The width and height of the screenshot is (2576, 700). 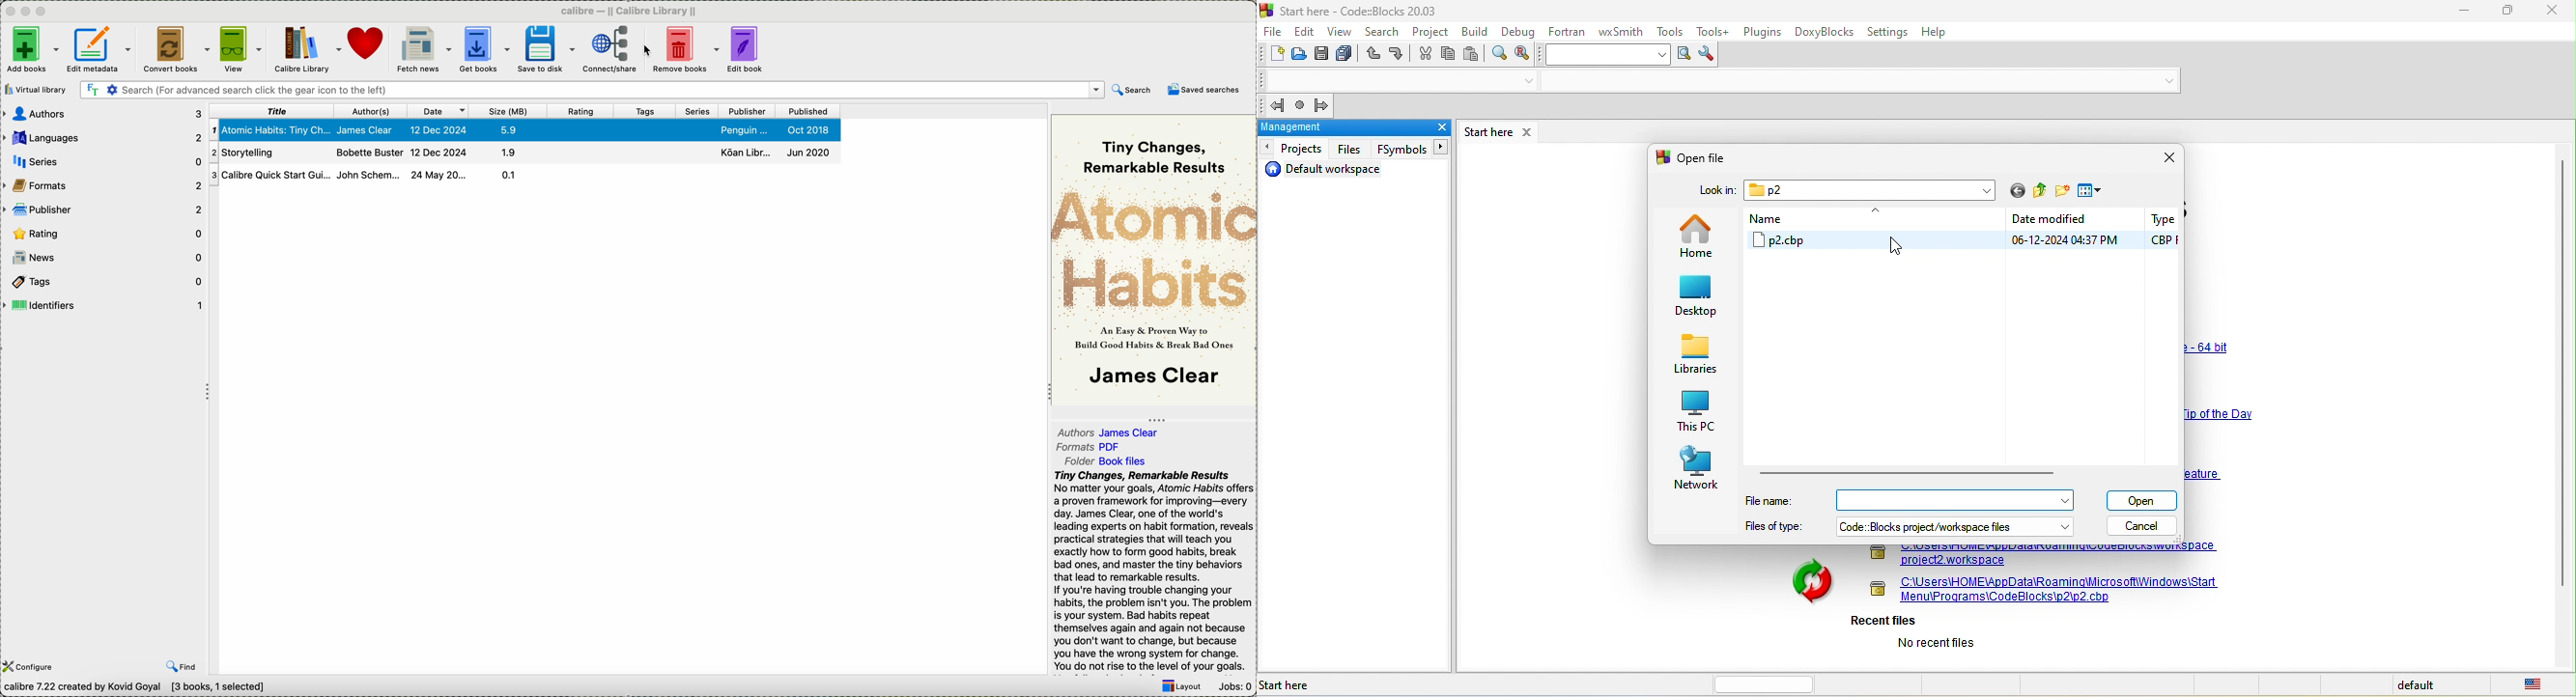 I want to click on connect/share, so click(x=610, y=51).